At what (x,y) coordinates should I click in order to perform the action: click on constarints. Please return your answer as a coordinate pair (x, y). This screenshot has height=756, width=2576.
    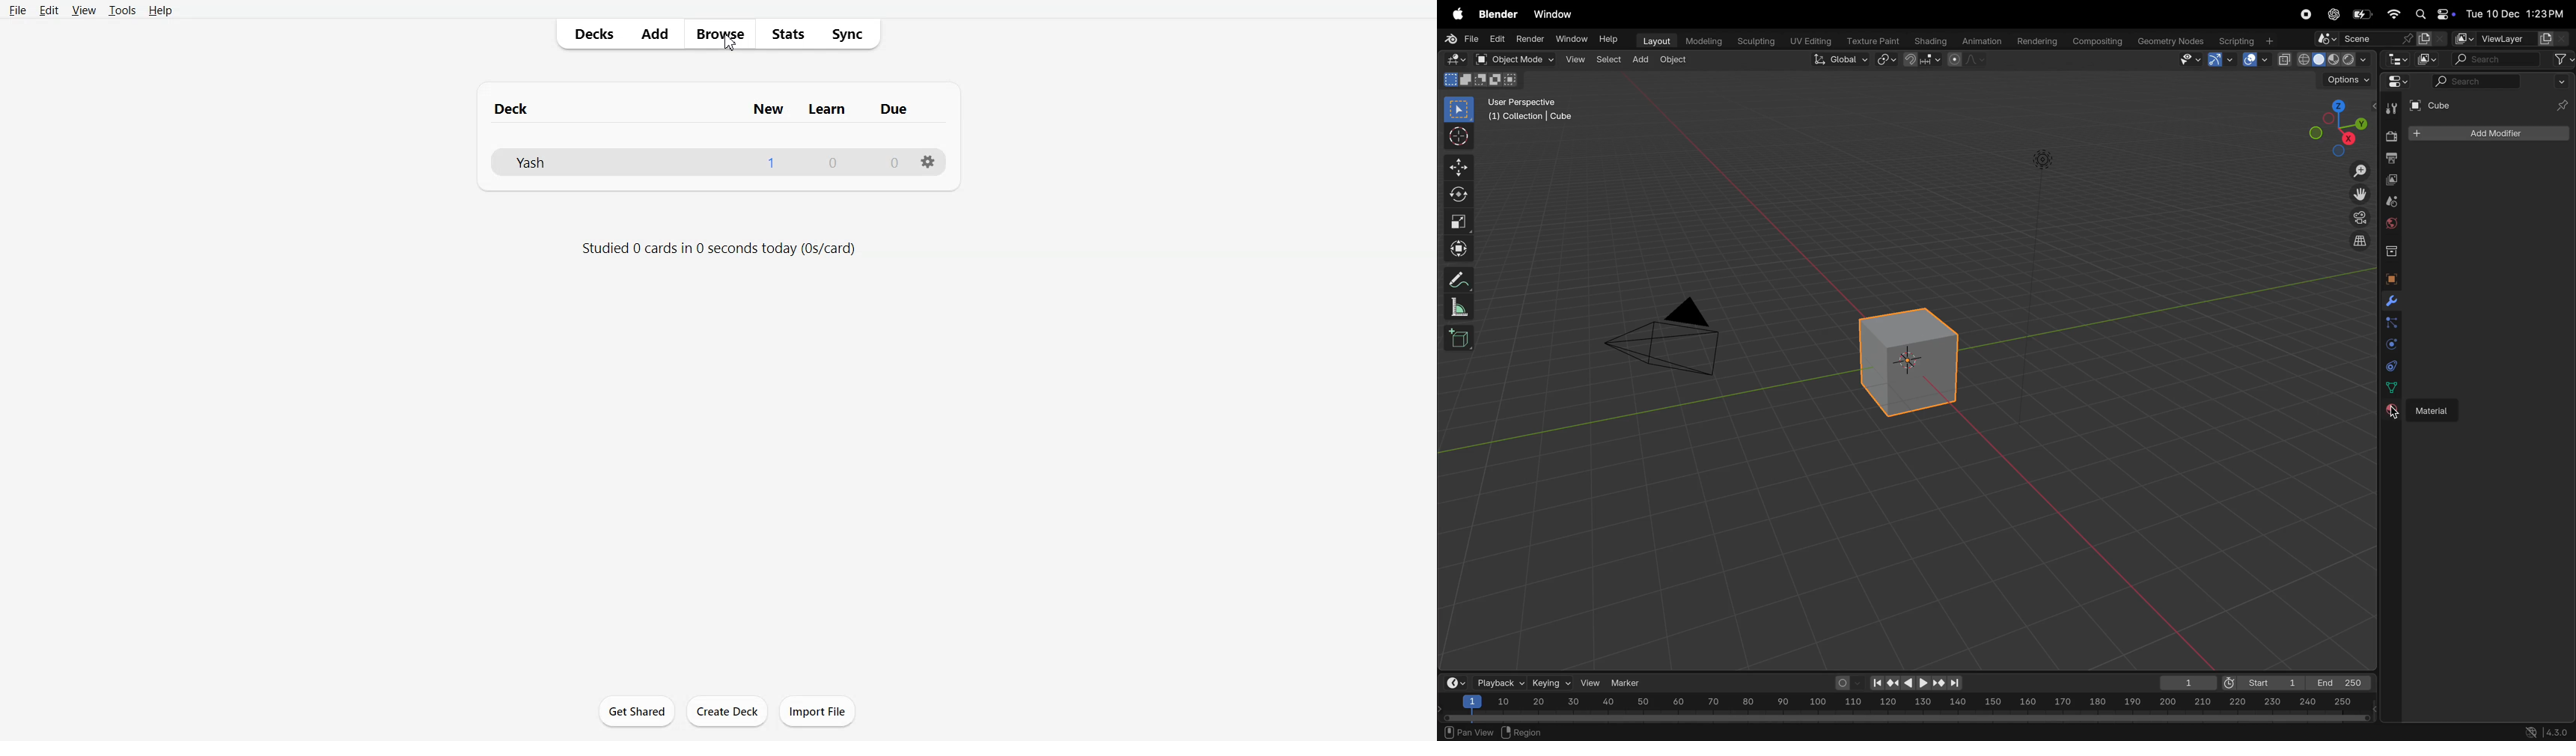
    Looking at the image, I should click on (2391, 368).